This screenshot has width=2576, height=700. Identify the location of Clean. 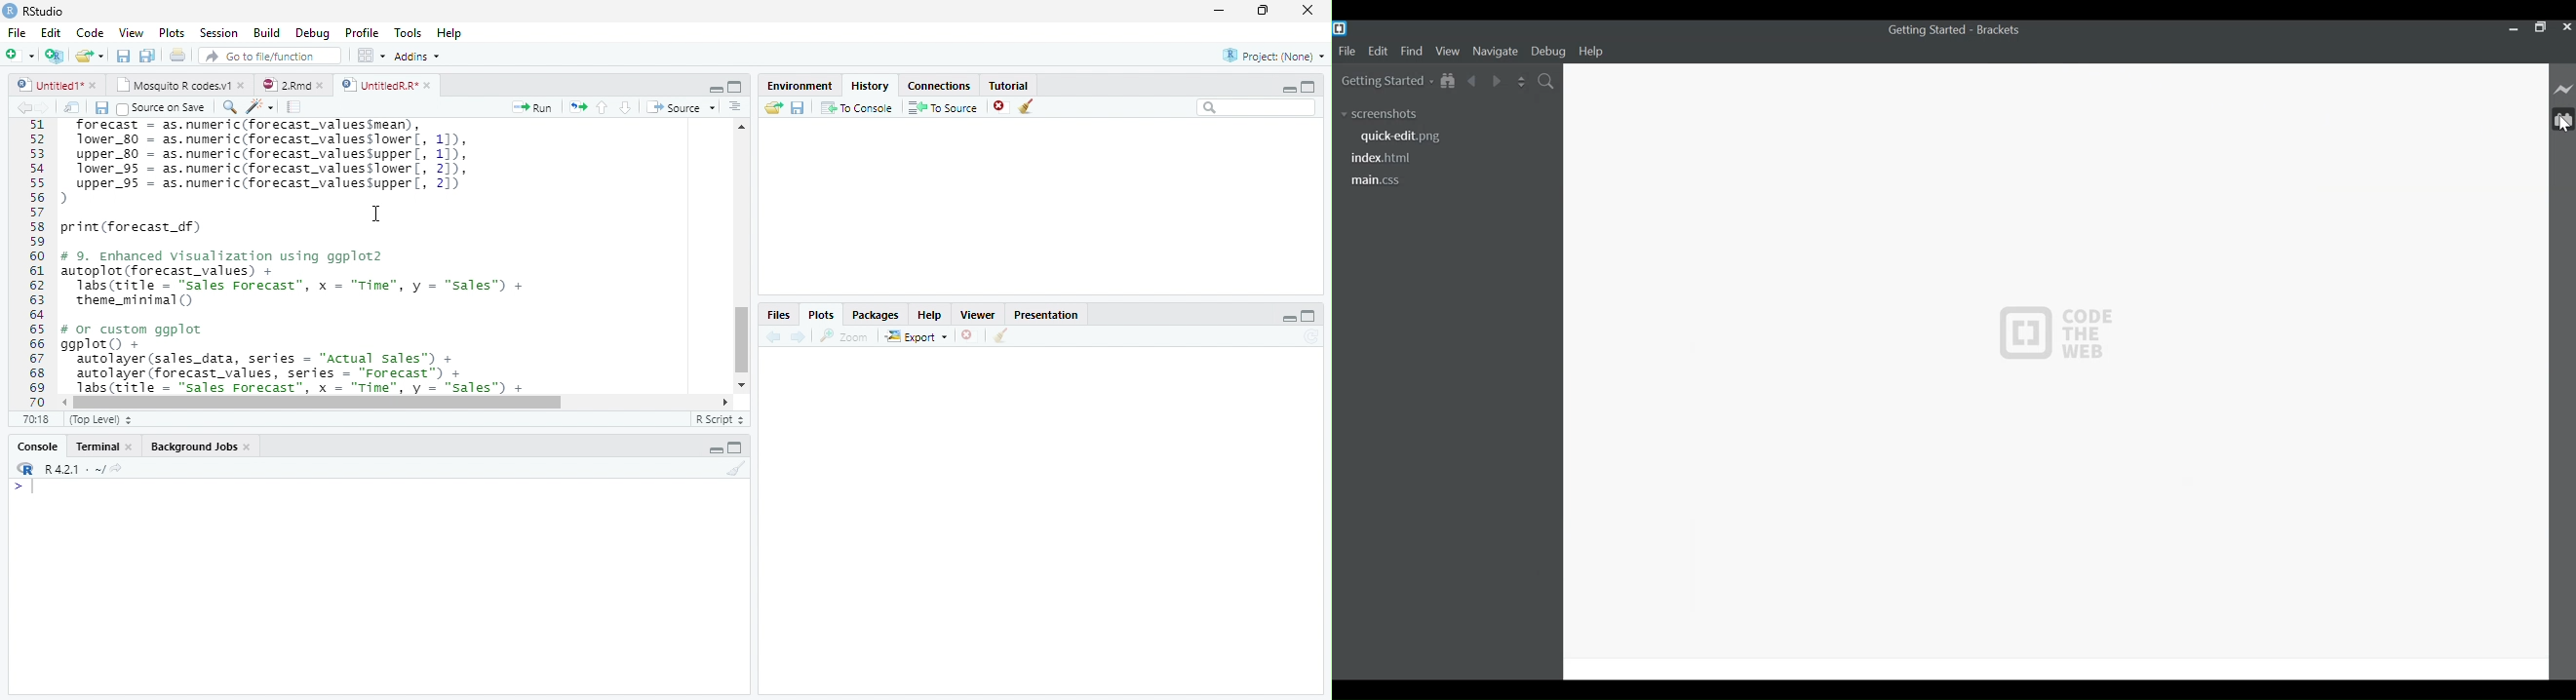
(1030, 106).